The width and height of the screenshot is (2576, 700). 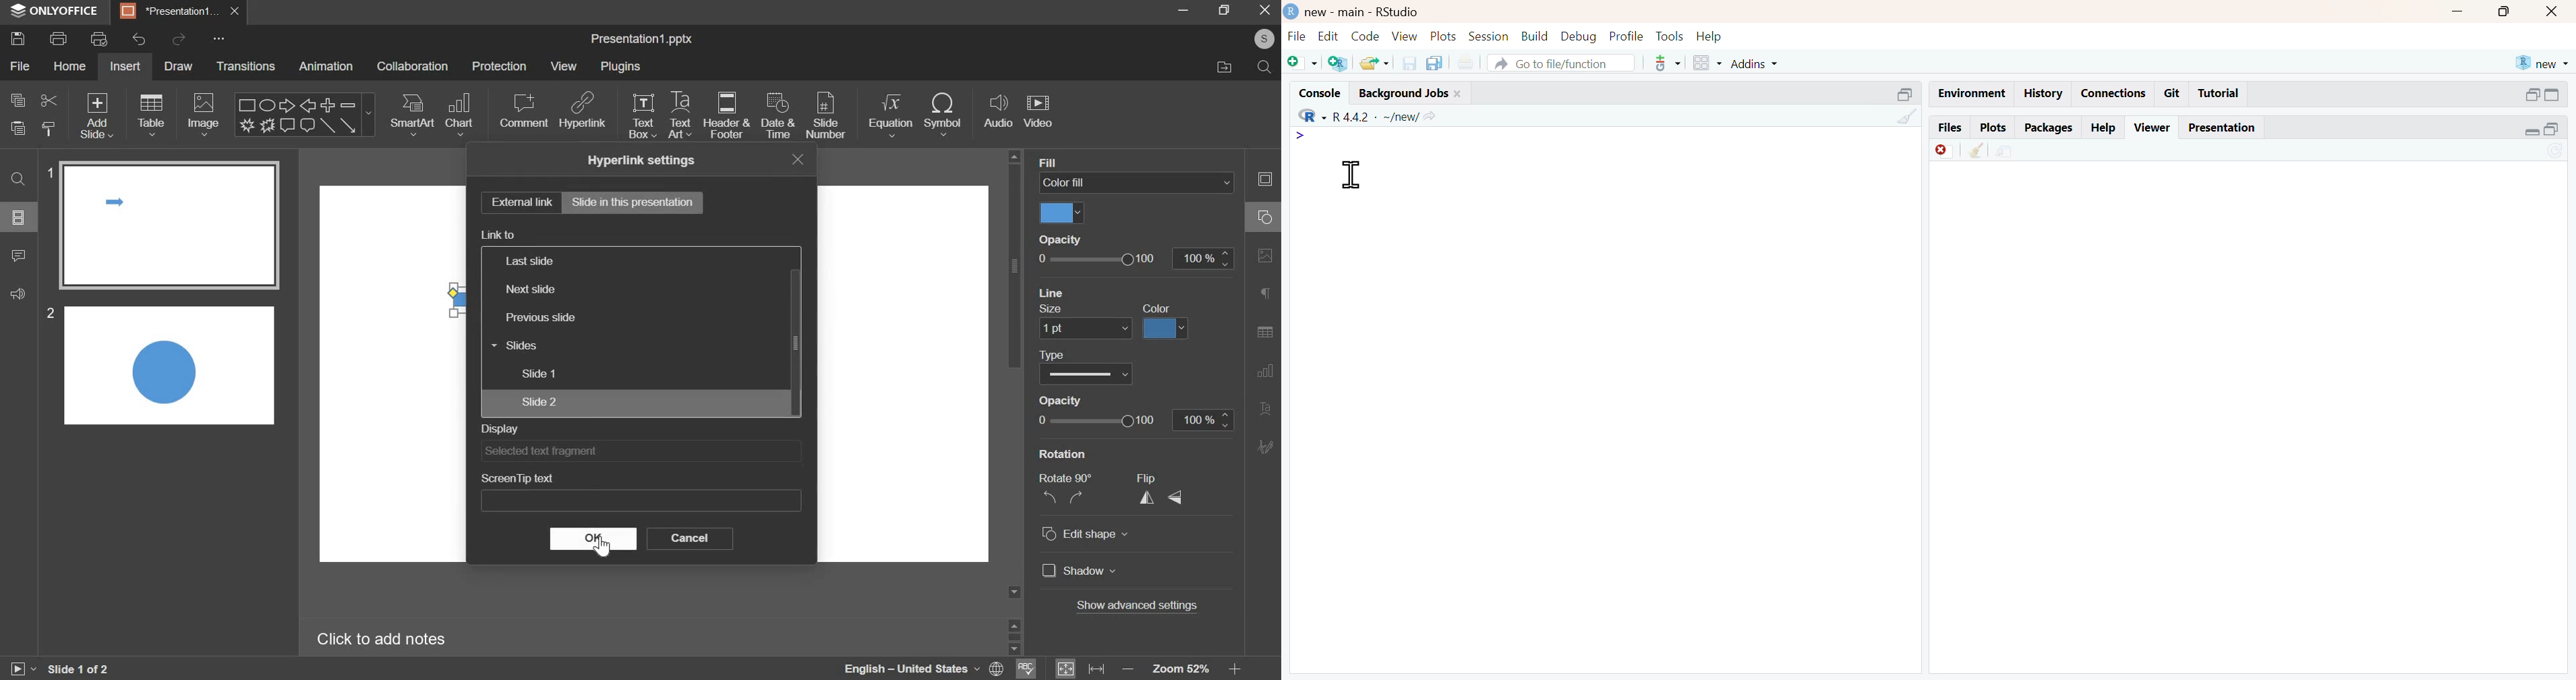 What do you see at coordinates (1137, 183) in the screenshot?
I see `color fill` at bounding box center [1137, 183].